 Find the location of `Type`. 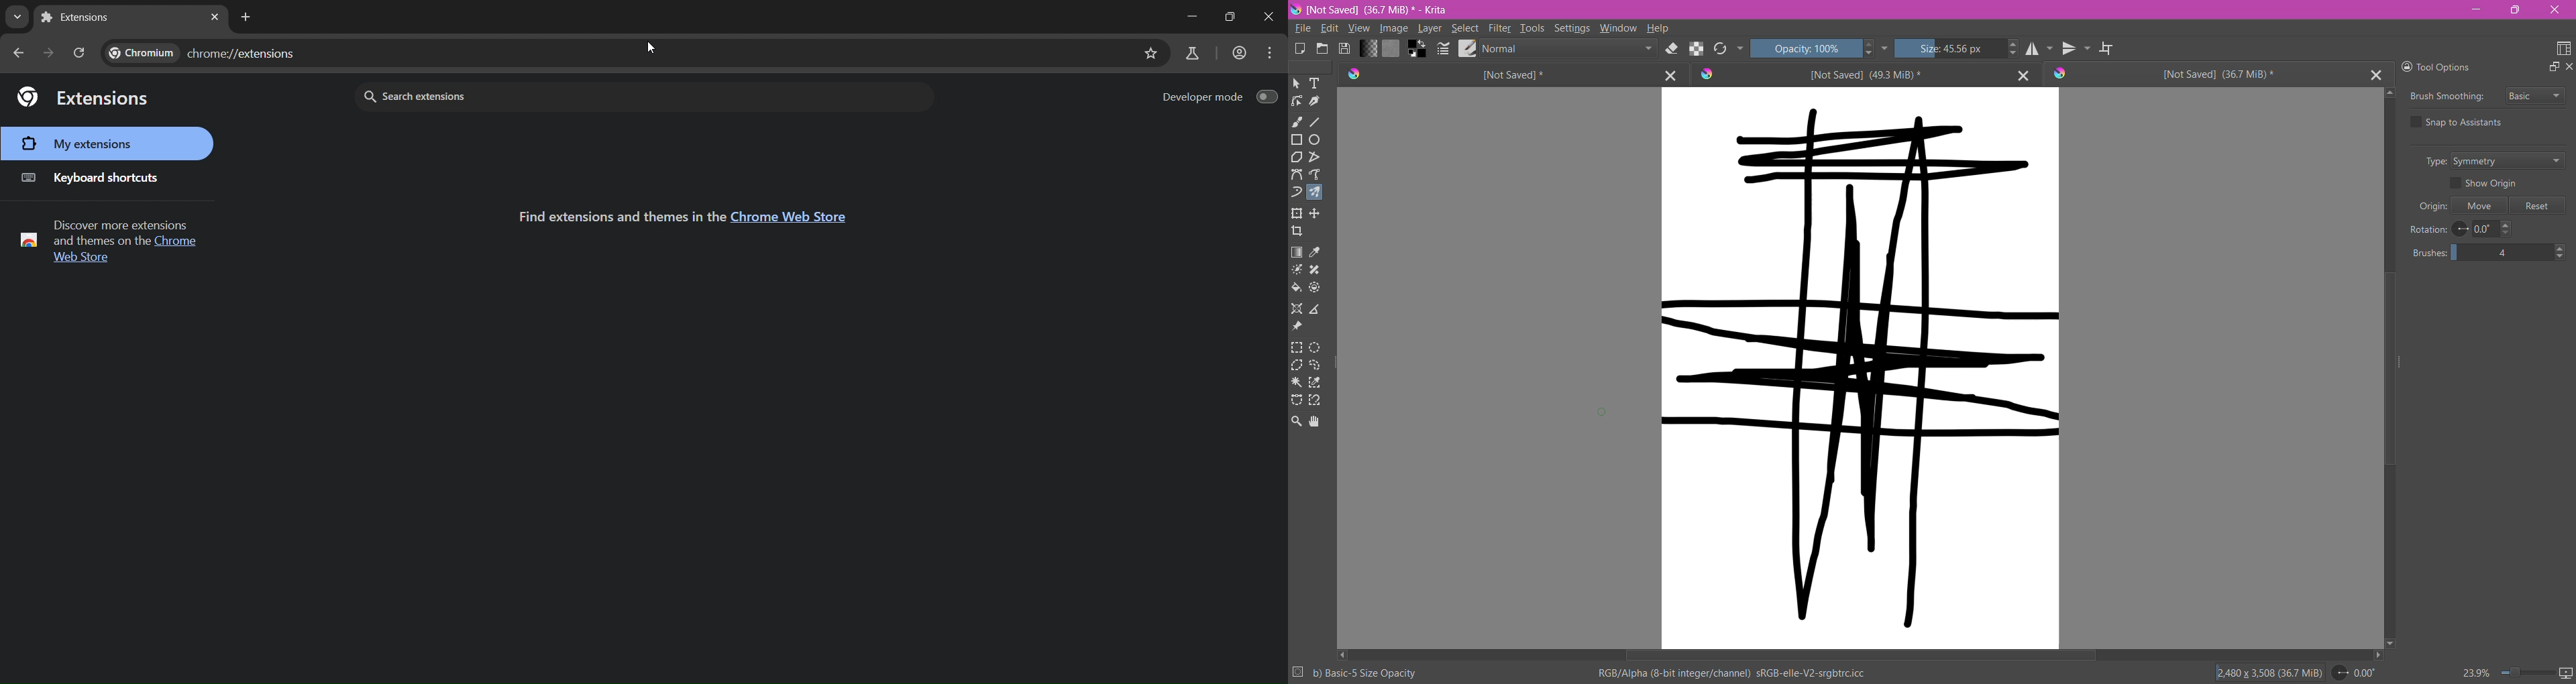

Type is located at coordinates (2432, 161).